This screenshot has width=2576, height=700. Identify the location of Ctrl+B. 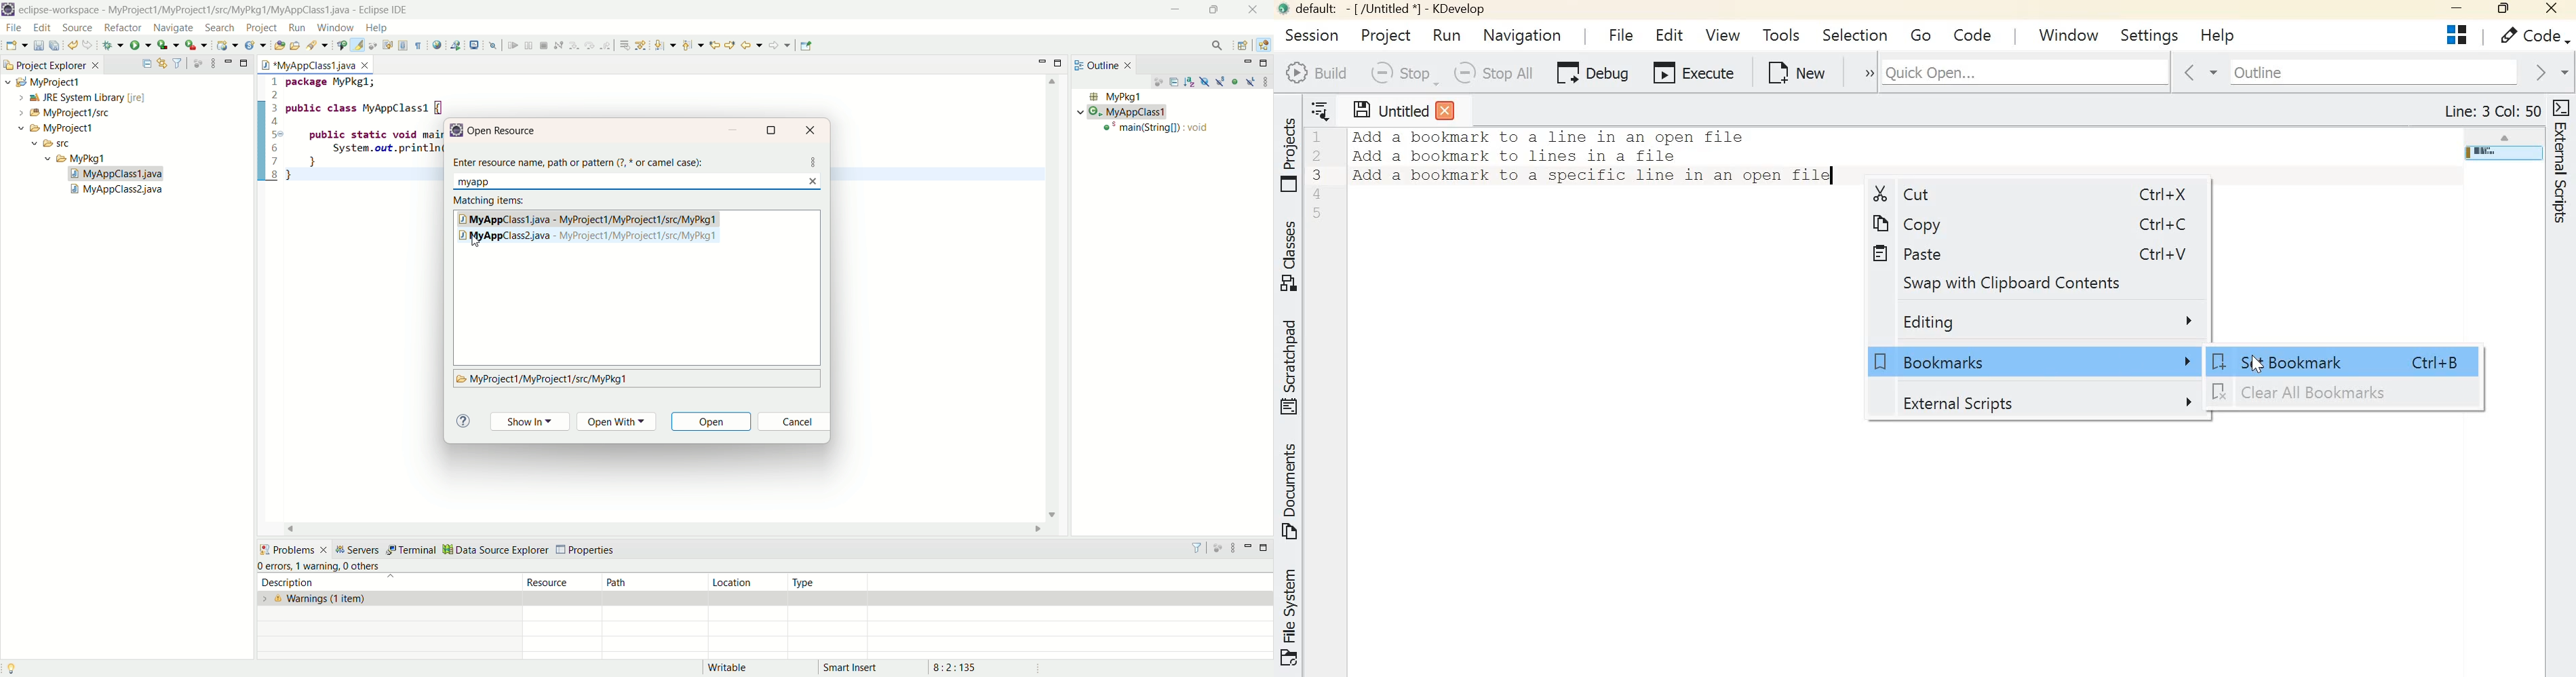
(2438, 363).